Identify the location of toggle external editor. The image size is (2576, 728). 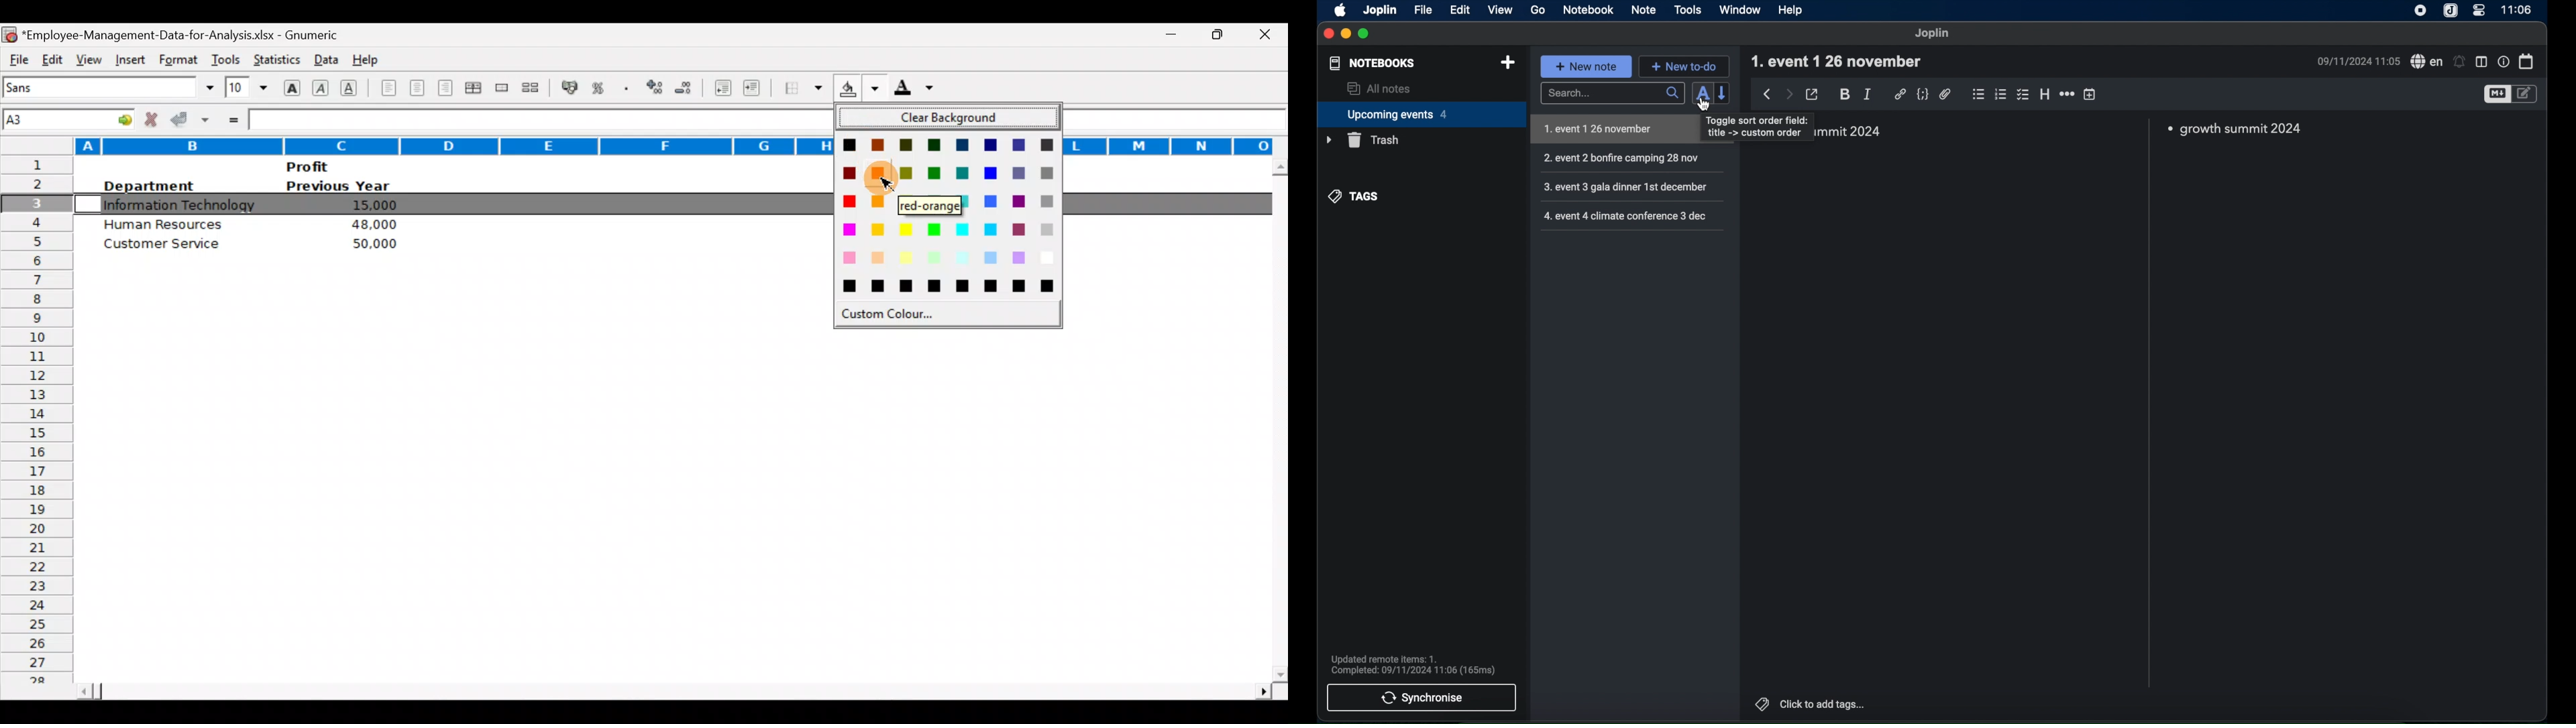
(1813, 94).